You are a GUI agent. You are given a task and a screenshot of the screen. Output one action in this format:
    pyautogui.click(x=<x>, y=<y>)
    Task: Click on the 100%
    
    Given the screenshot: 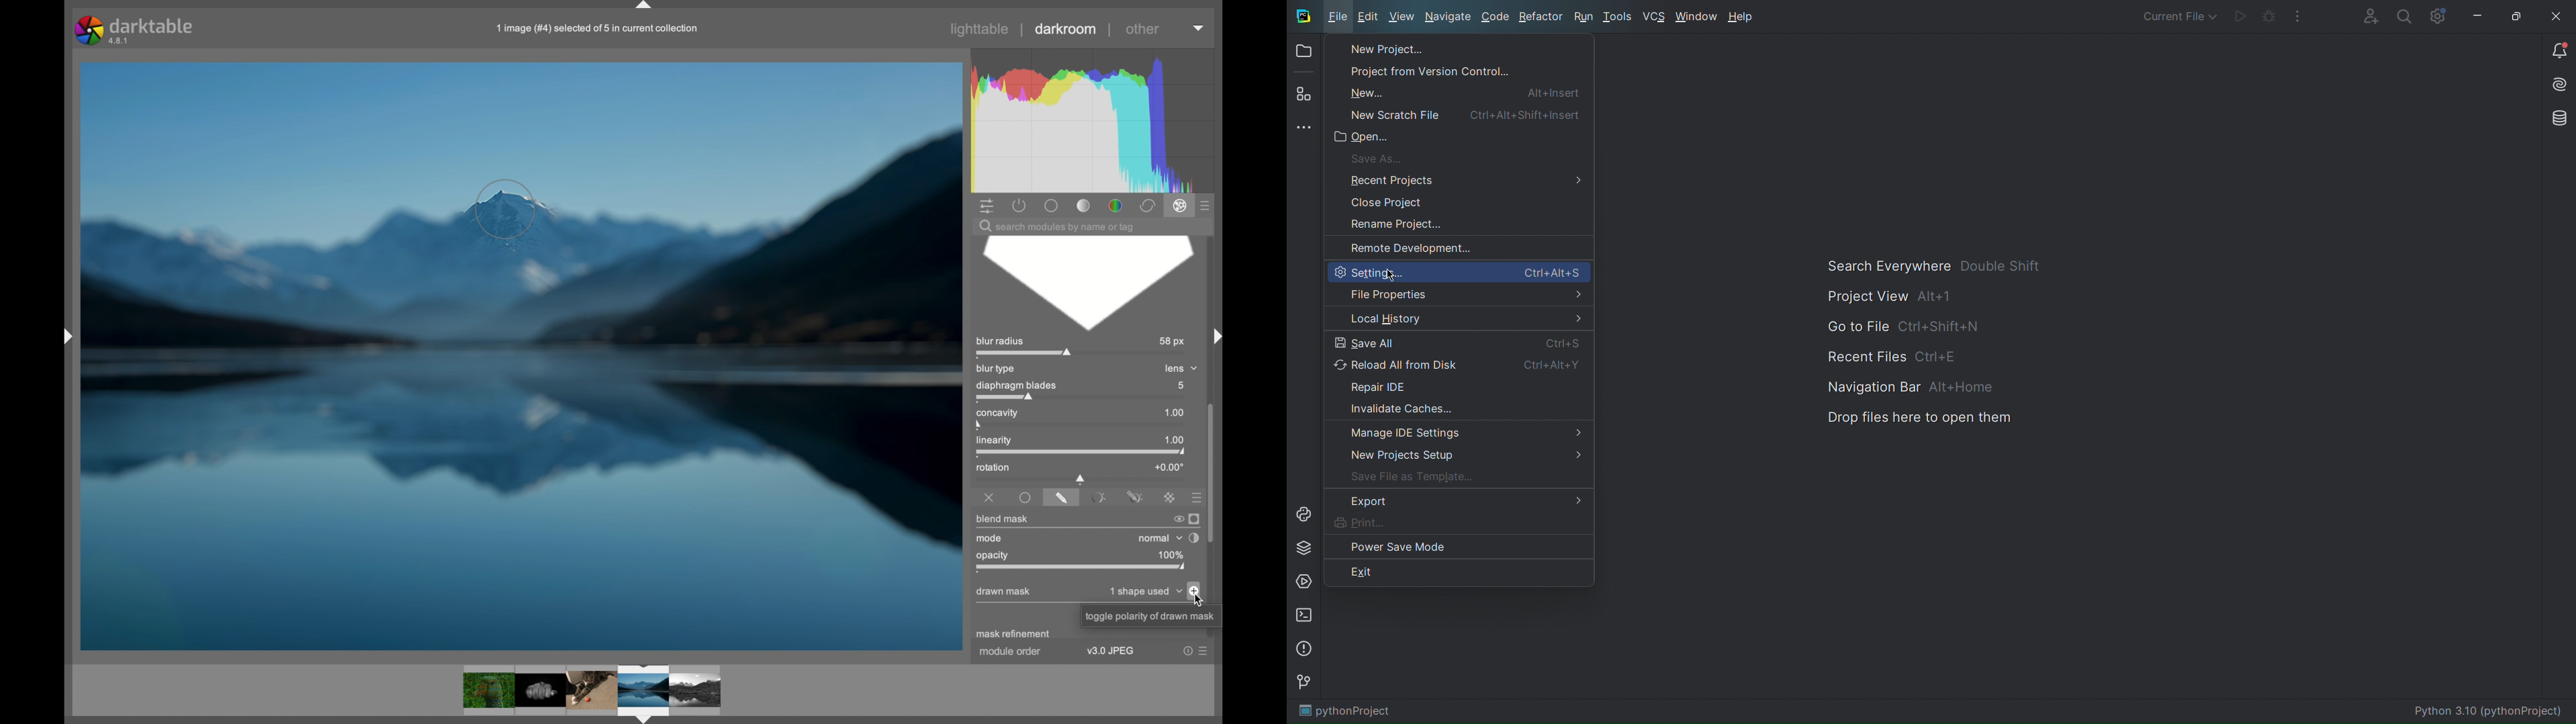 What is the action you would take?
    pyautogui.click(x=1171, y=554)
    